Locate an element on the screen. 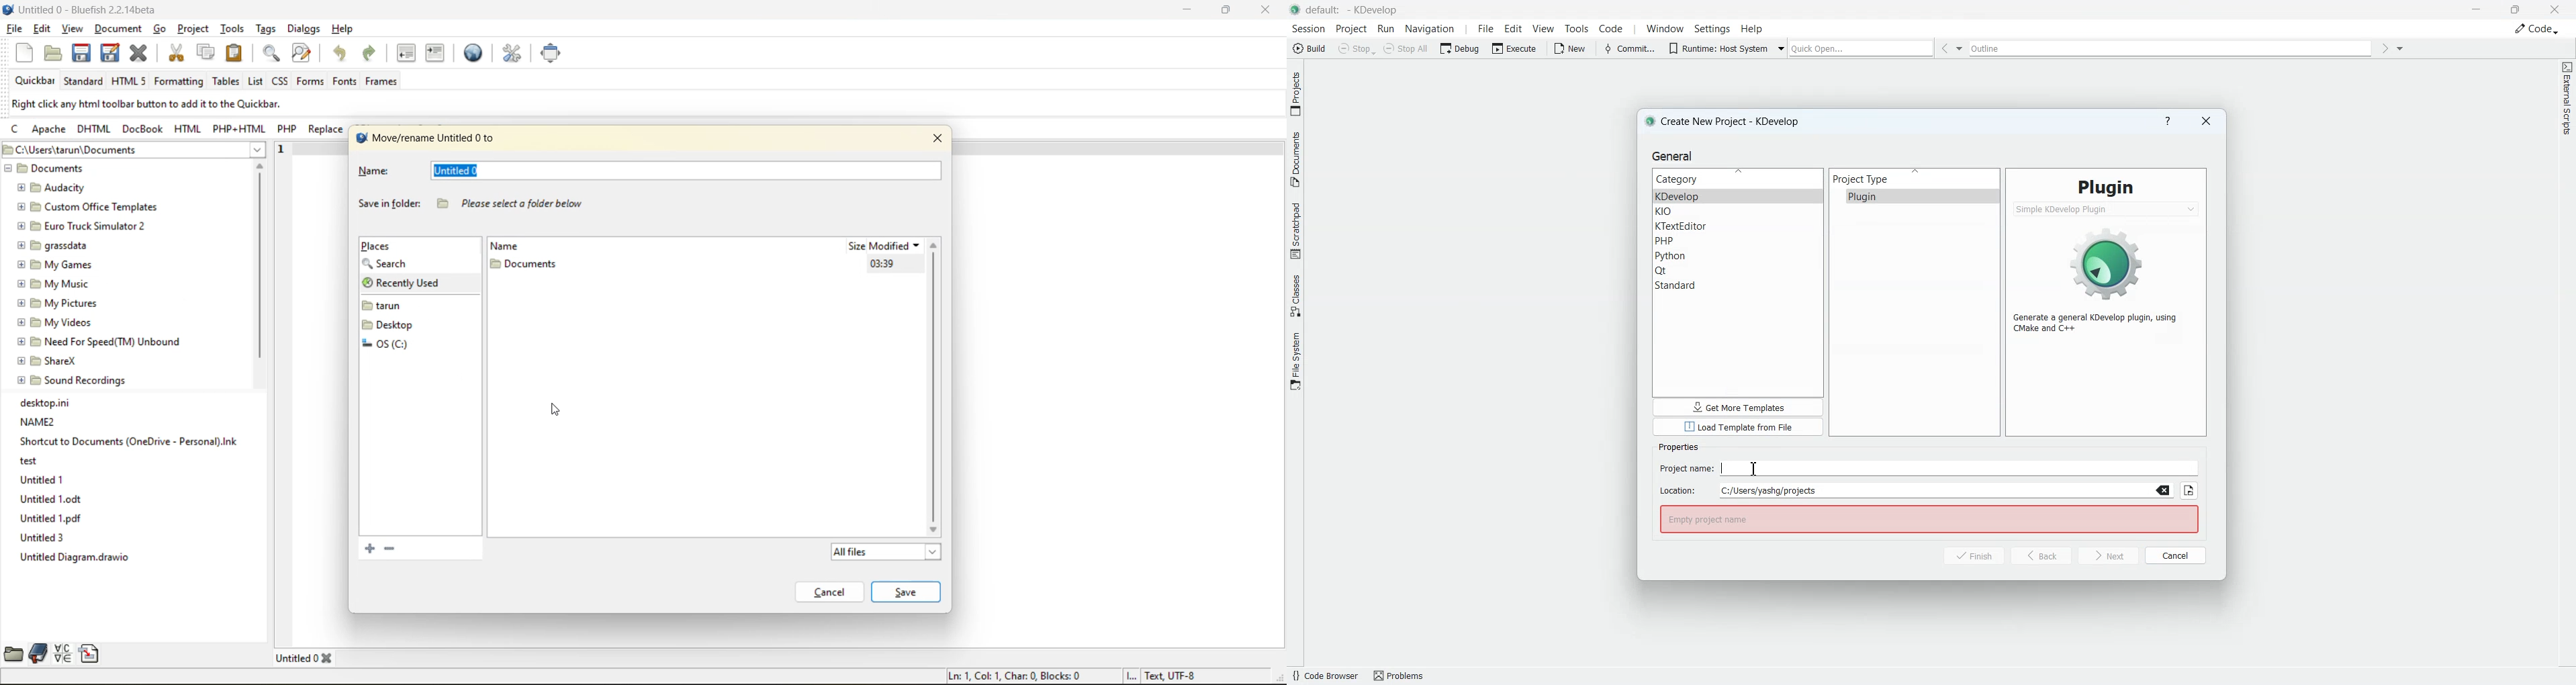 The width and height of the screenshot is (2576, 700). charmap is located at coordinates (62, 654).